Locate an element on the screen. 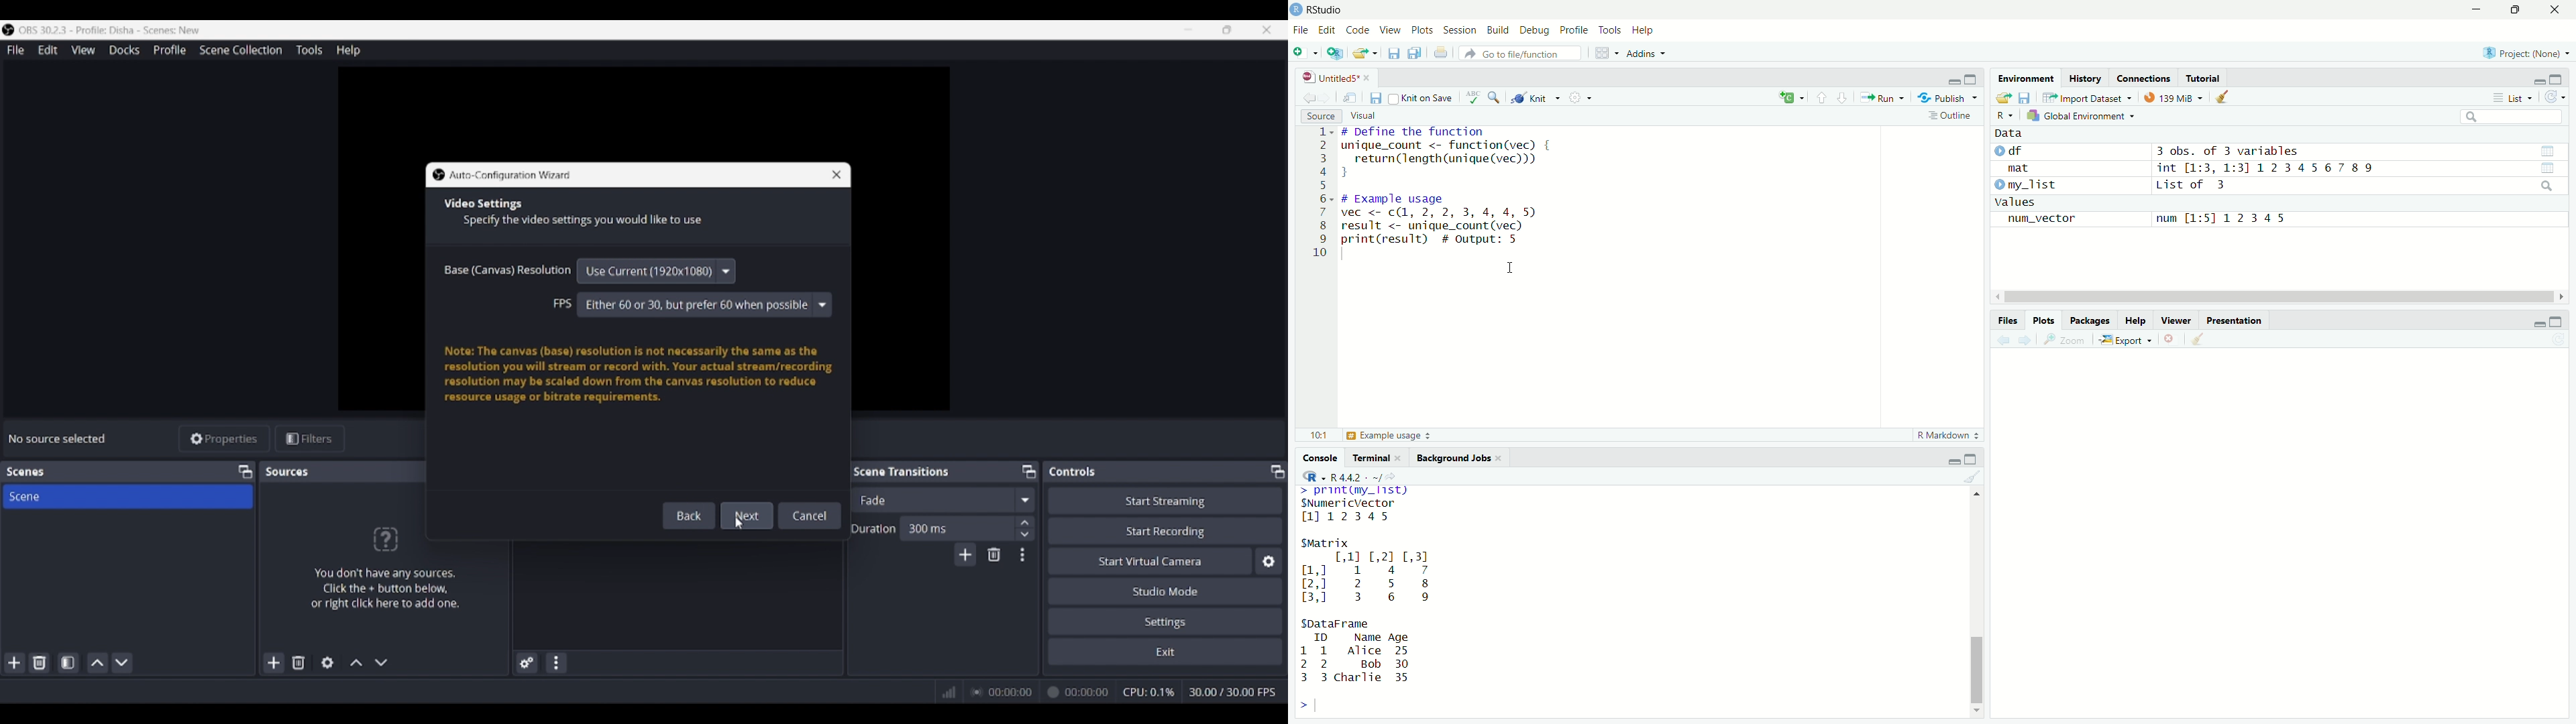 Image resolution: width=2576 pixels, height=728 pixels. 139Mib is located at coordinates (2173, 98).